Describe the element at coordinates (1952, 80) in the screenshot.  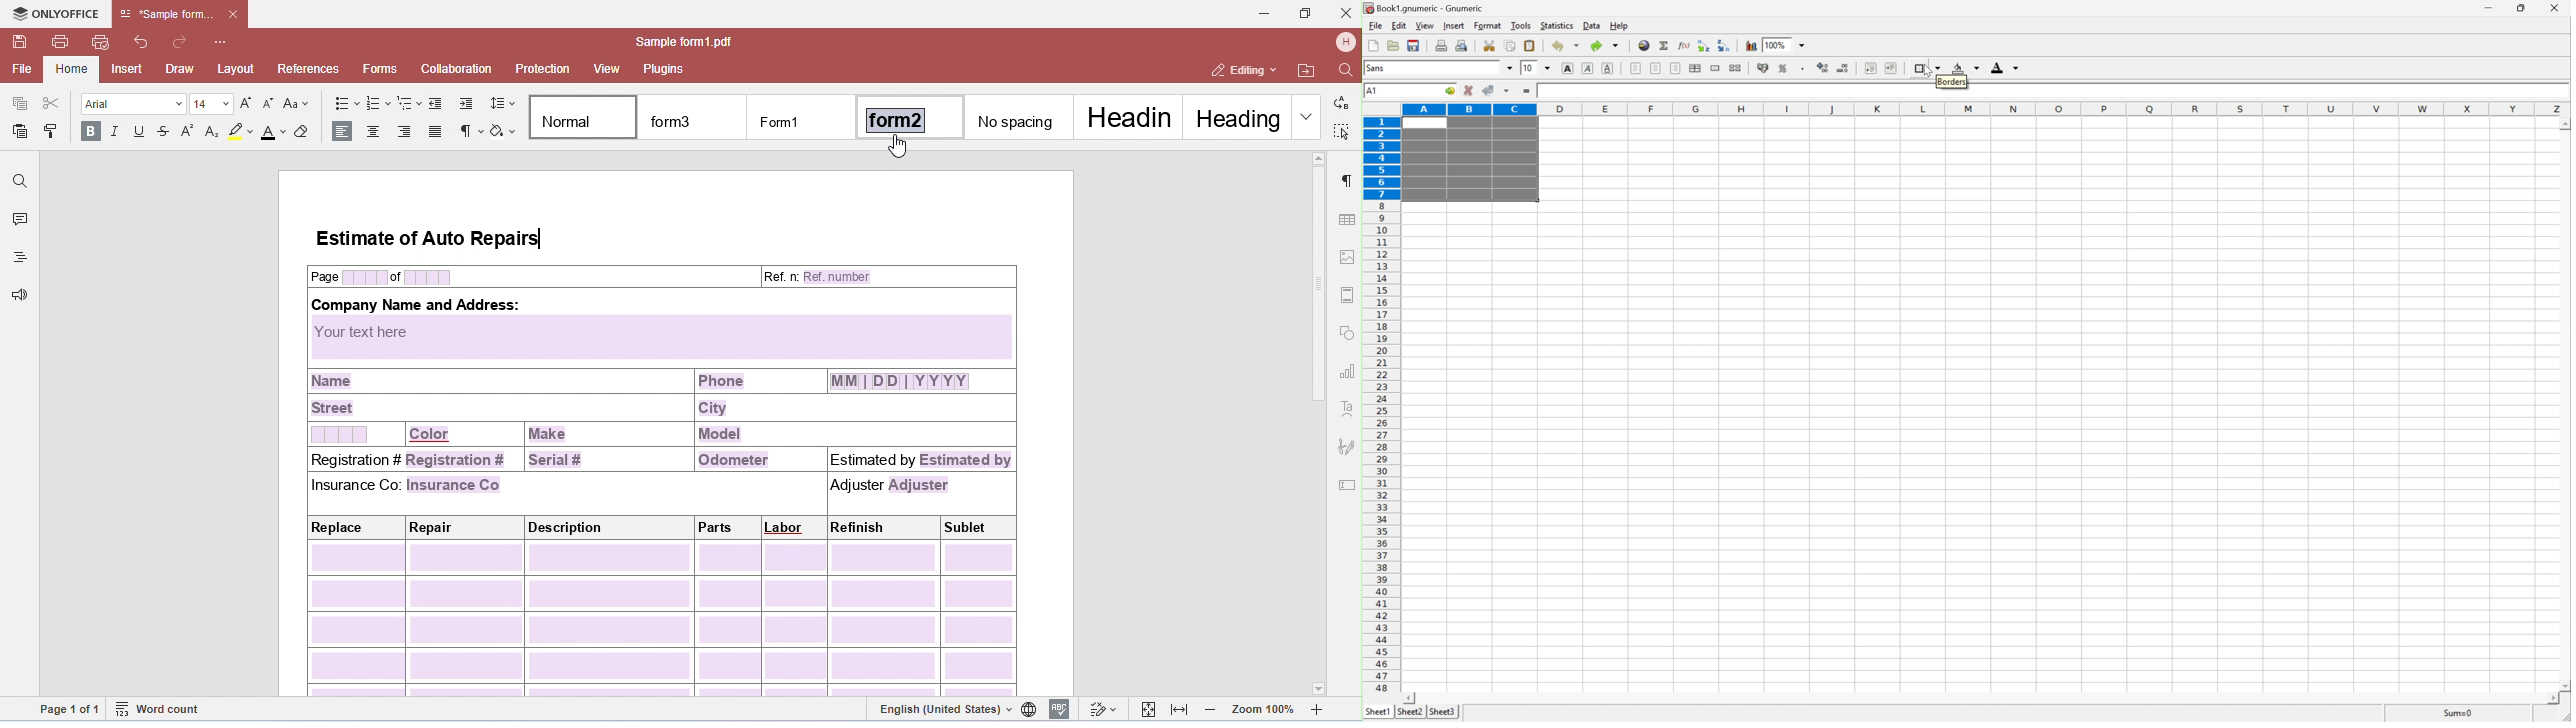
I see `borders` at that location.